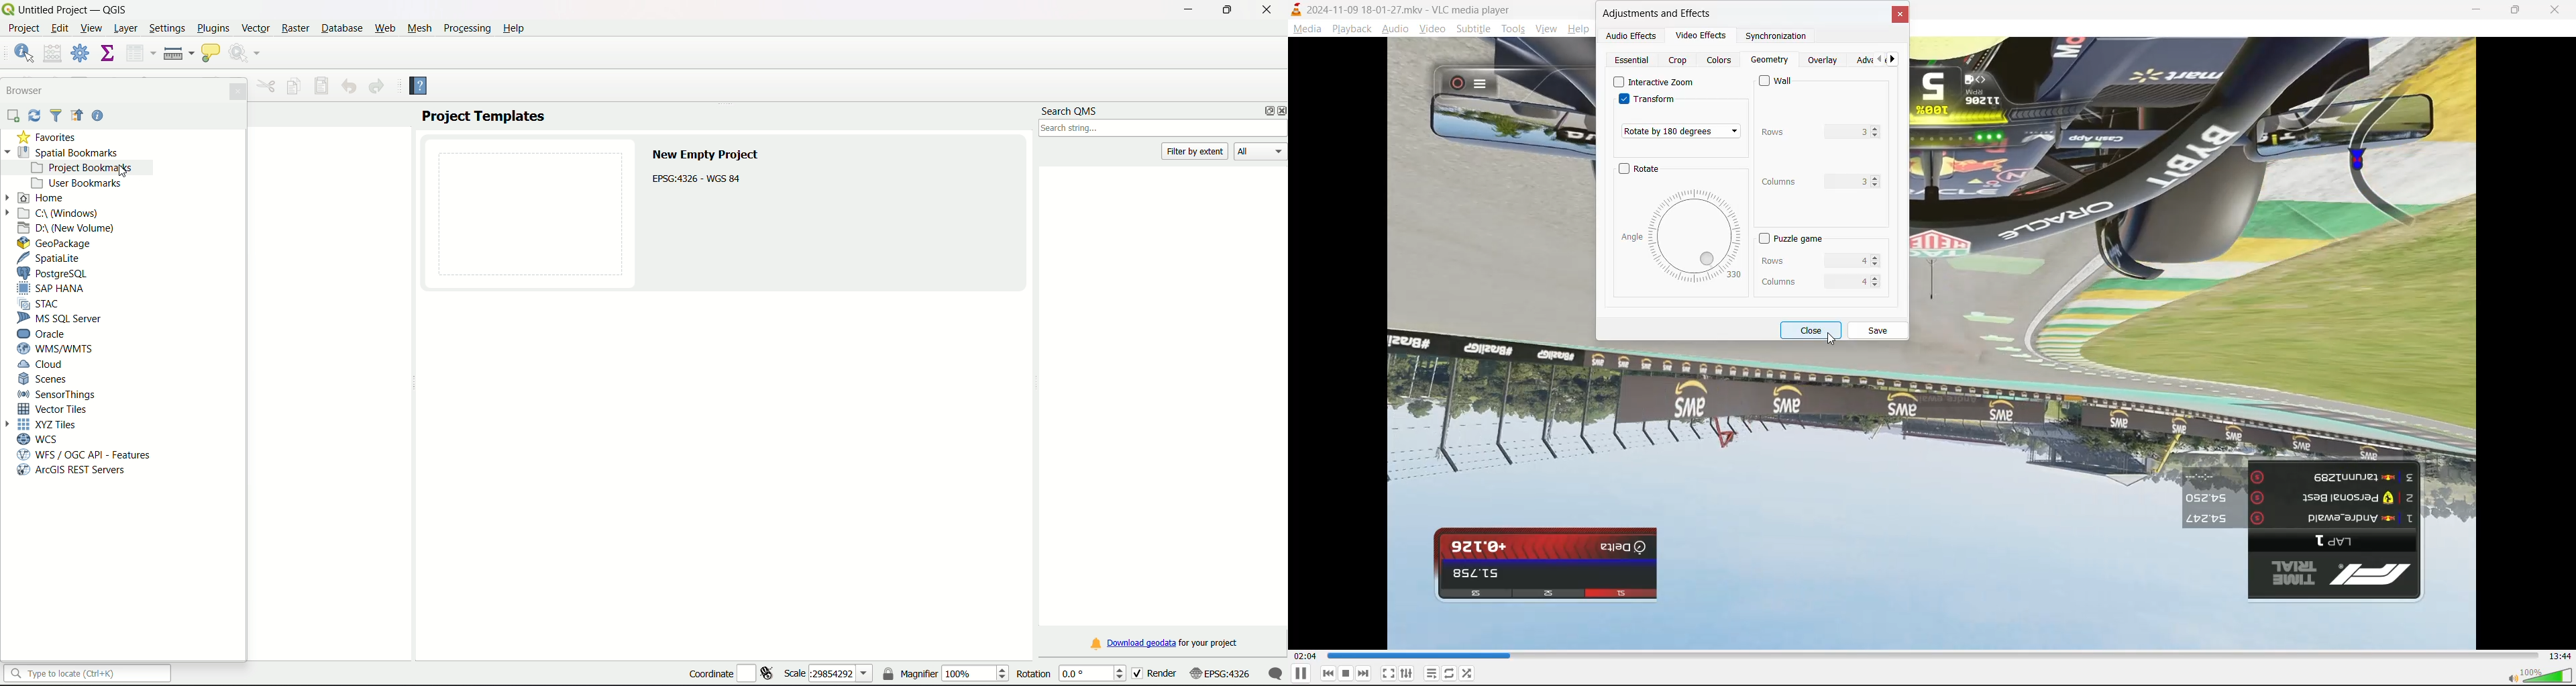 This screenshot has width=2576, height=700. Describe the element at coordinates (1364, 673) in the screenshot. I see `next` at that location.